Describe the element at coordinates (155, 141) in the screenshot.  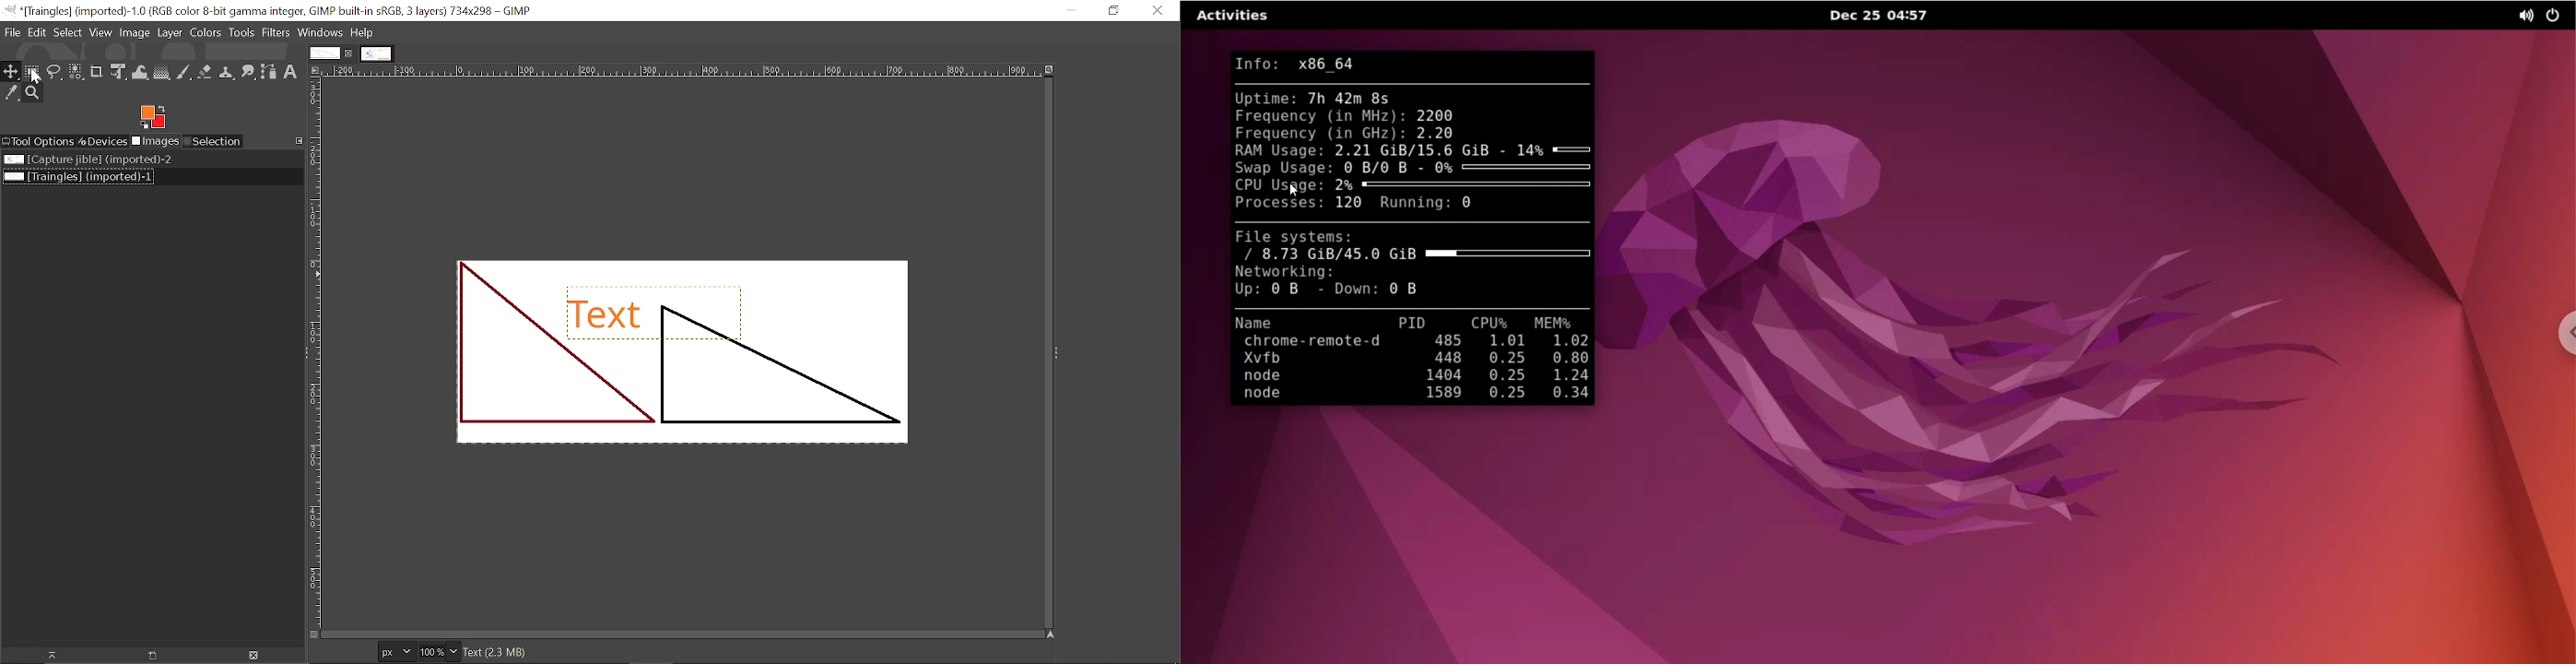
I see `Imges` at that location.